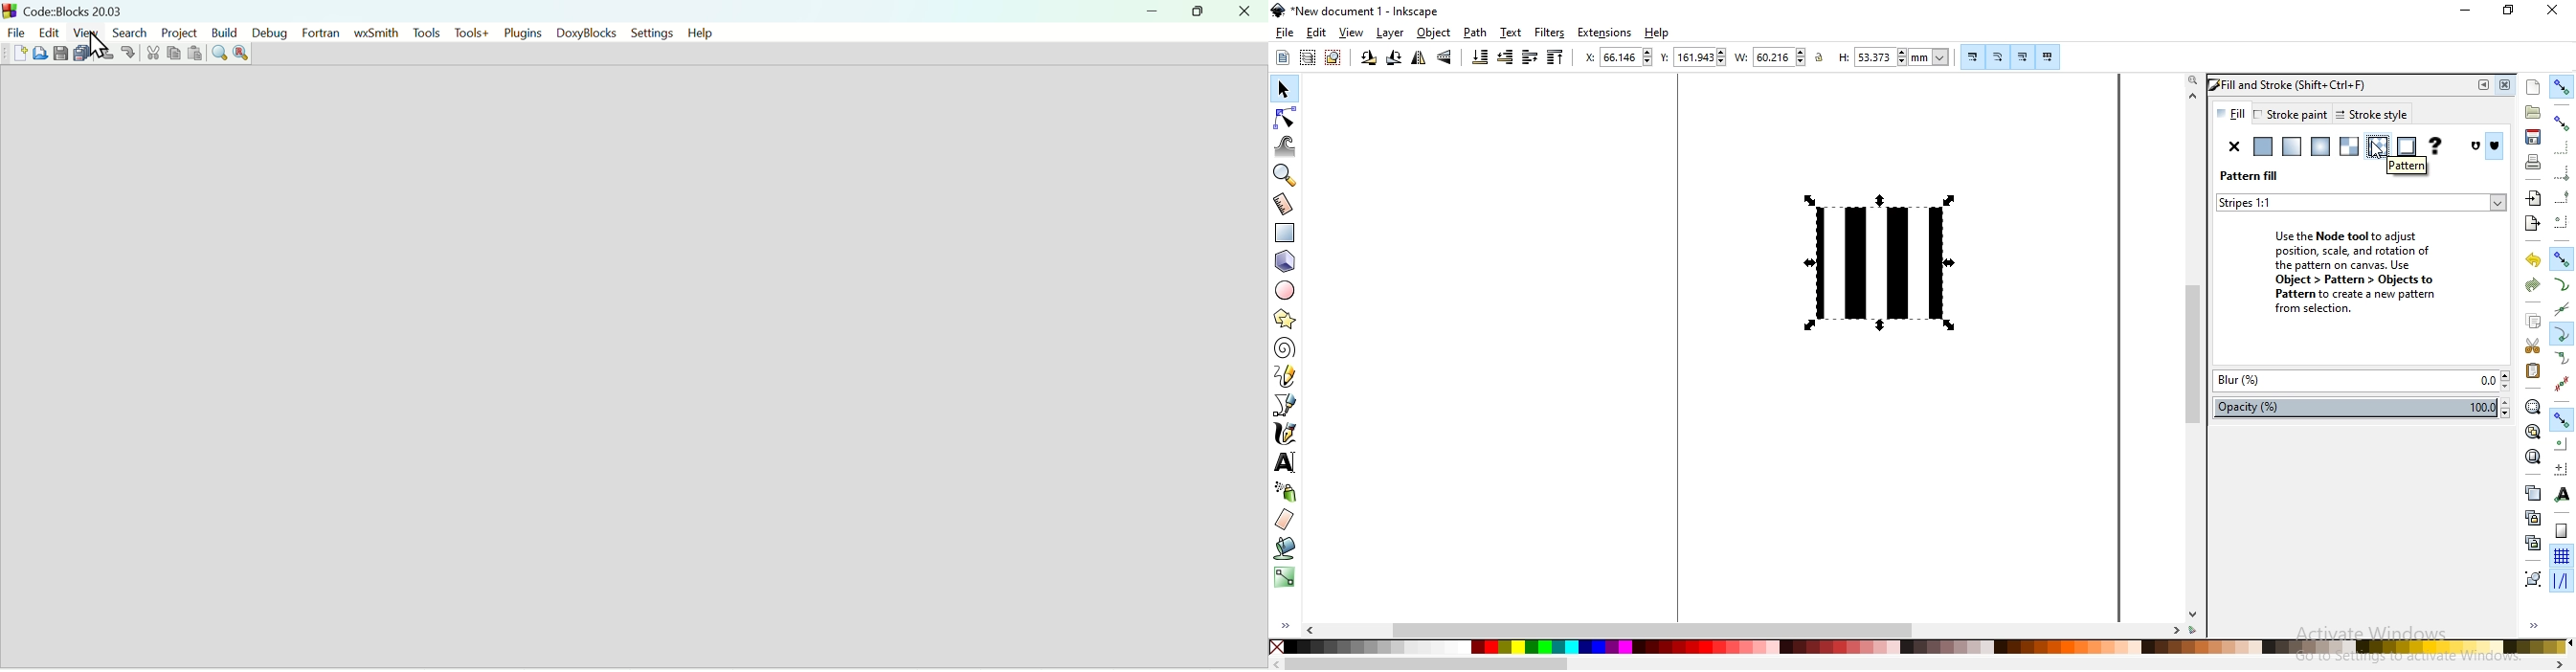  What do you see at coordinates (2560, 493) in the screenshot?
I see `snap text anchors and baselines` at bounding box center [2560, 493].